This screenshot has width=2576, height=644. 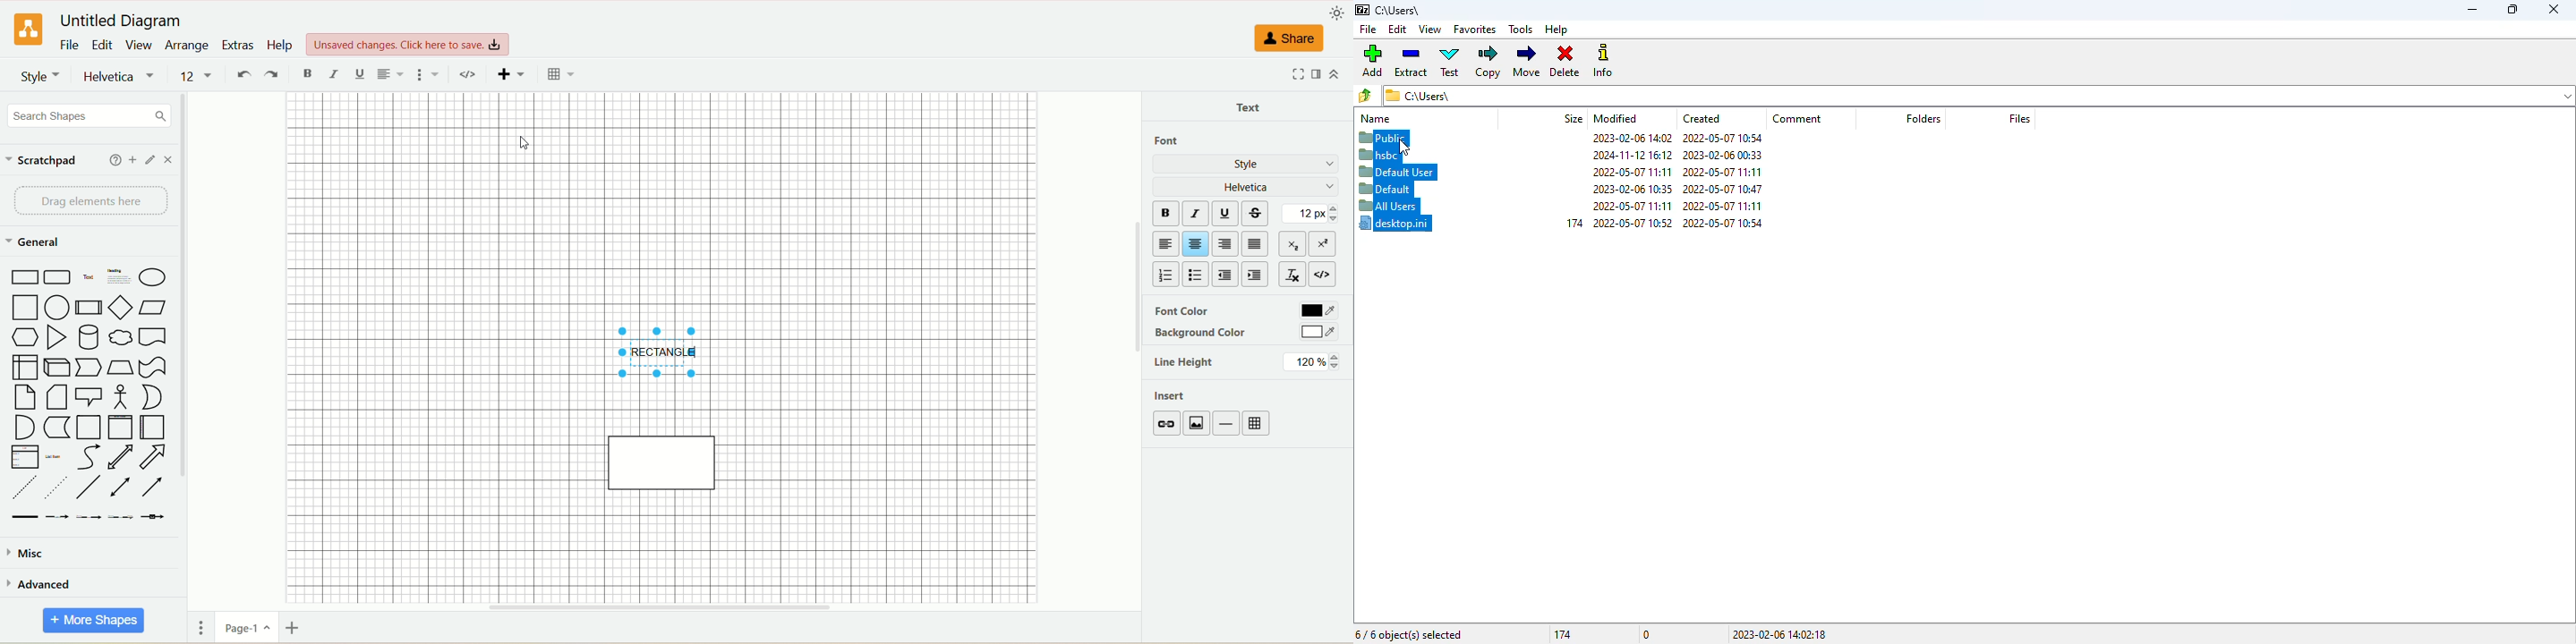 I want to click on expand/collapse, so click(x=1340, y=73).